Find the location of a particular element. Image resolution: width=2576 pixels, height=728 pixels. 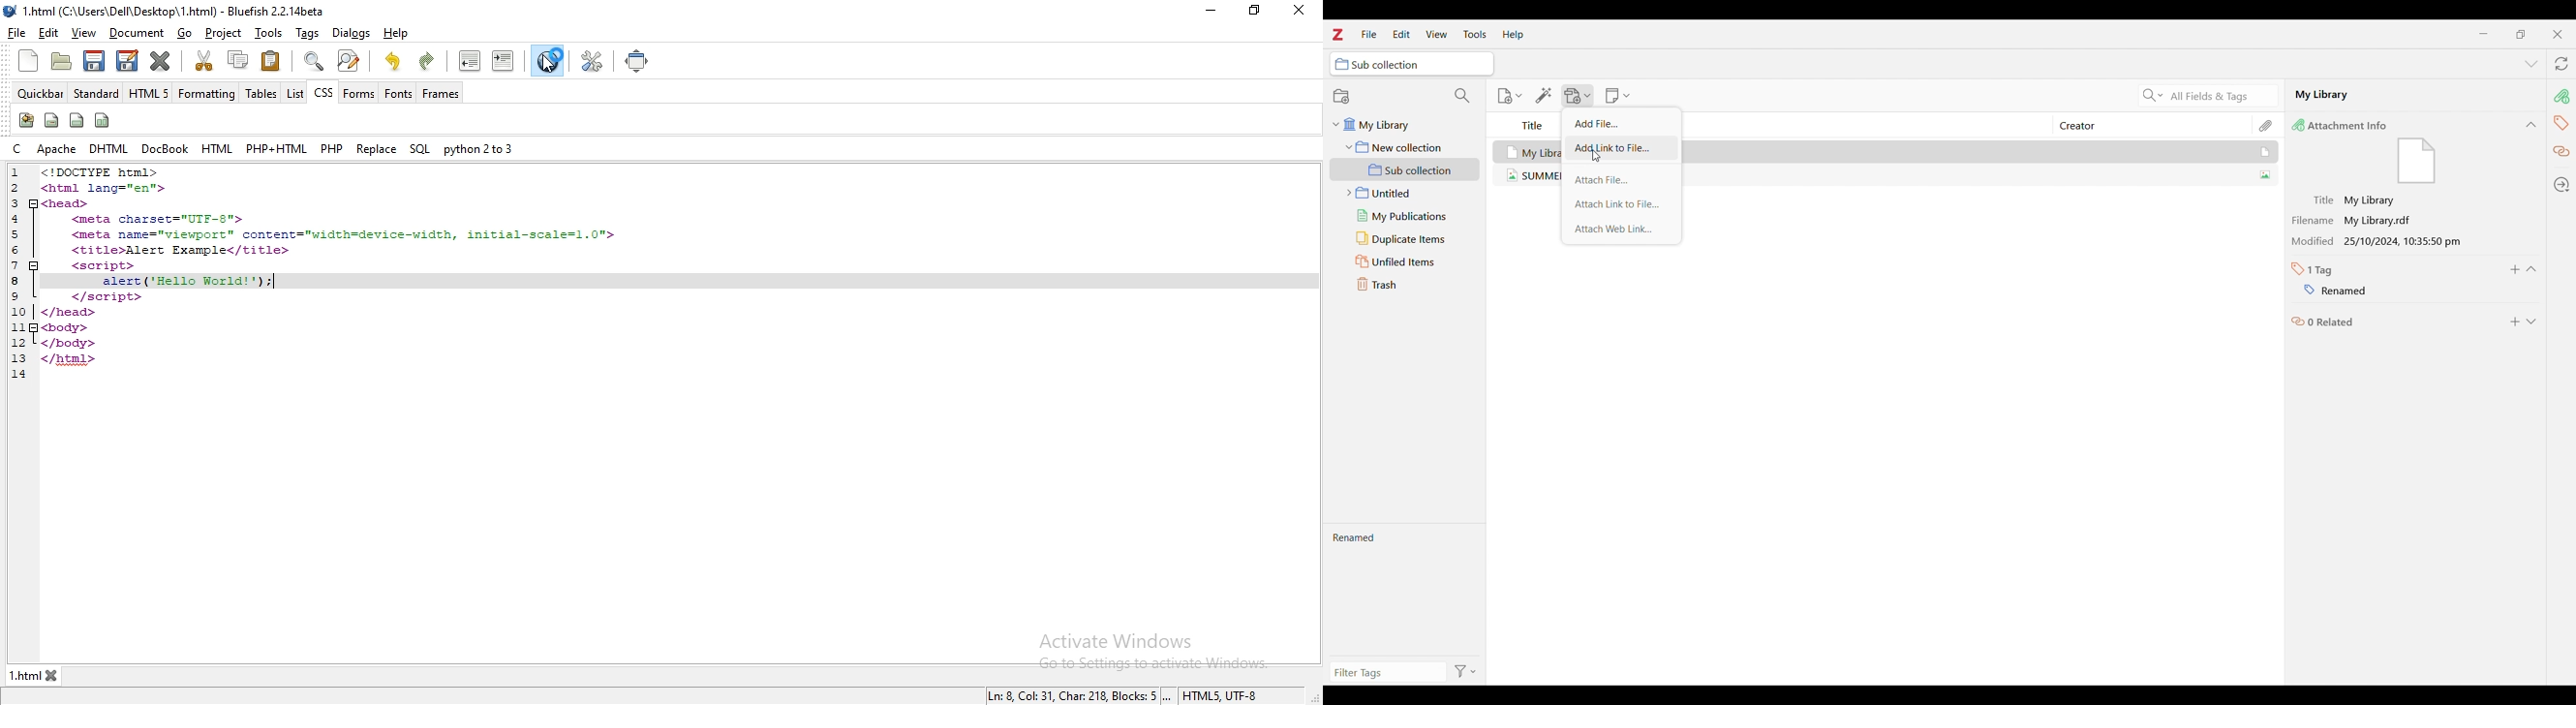

My Library is located at coordinates (1529, 151).